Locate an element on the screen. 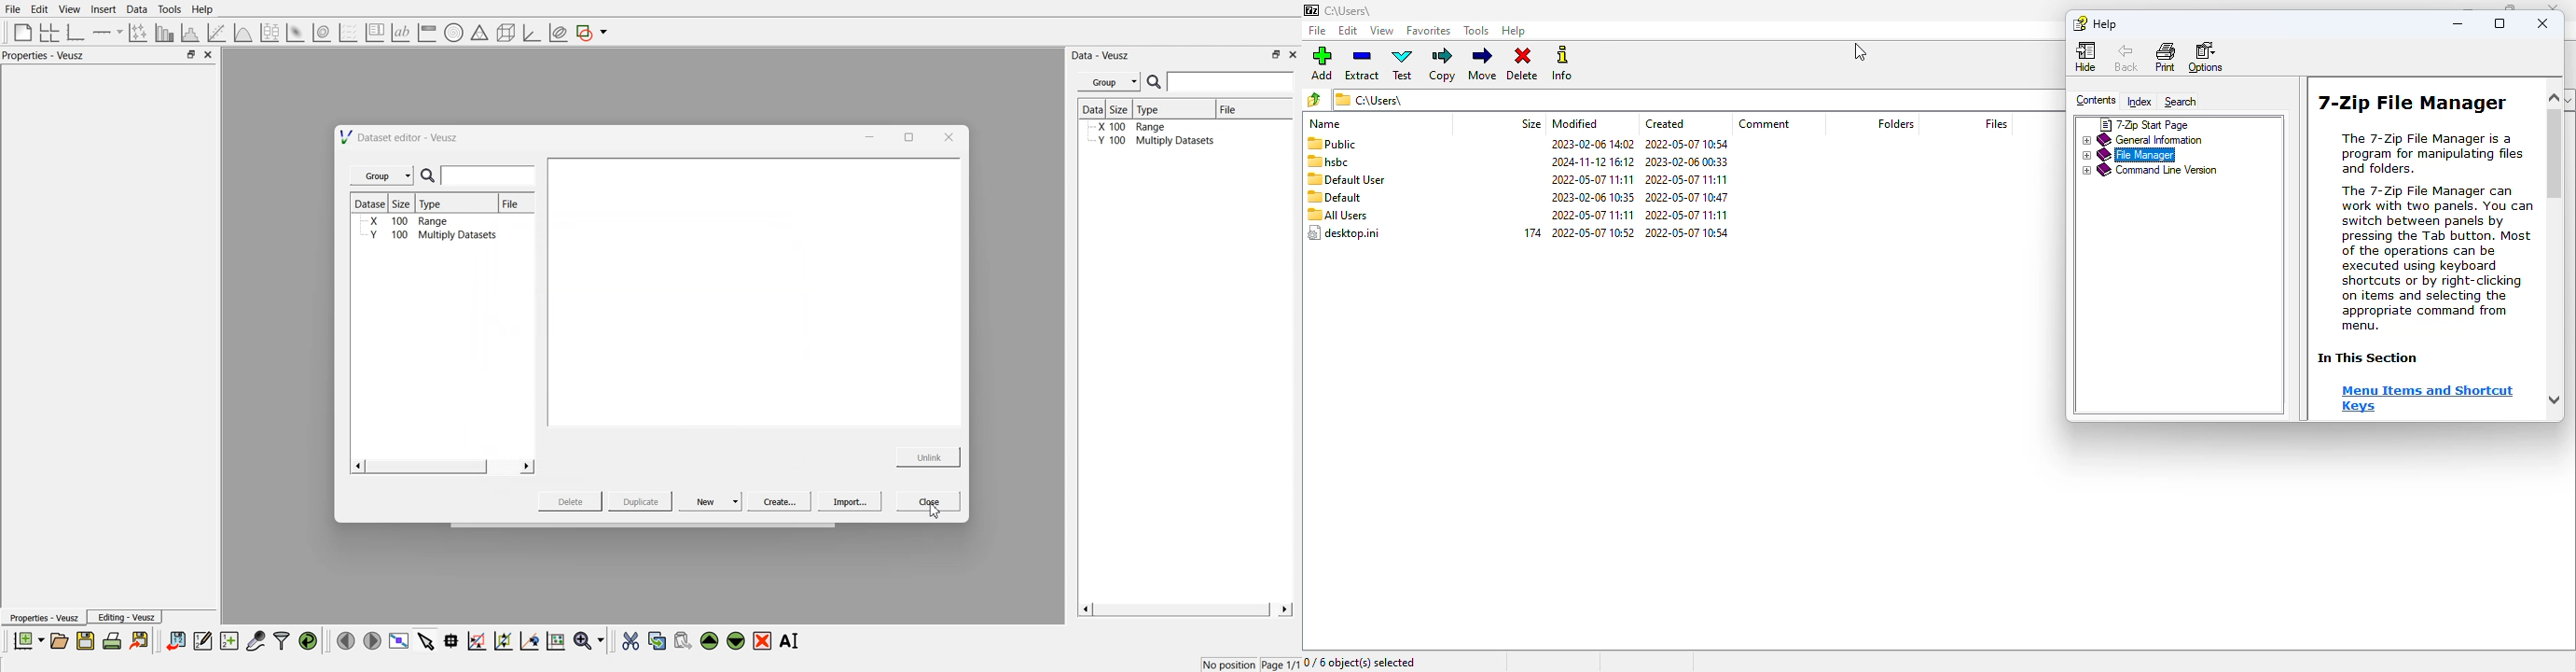 Image resolution: width=2576 pixels, height=672 pixels. Duplicate is located at coordinates (640, 502).